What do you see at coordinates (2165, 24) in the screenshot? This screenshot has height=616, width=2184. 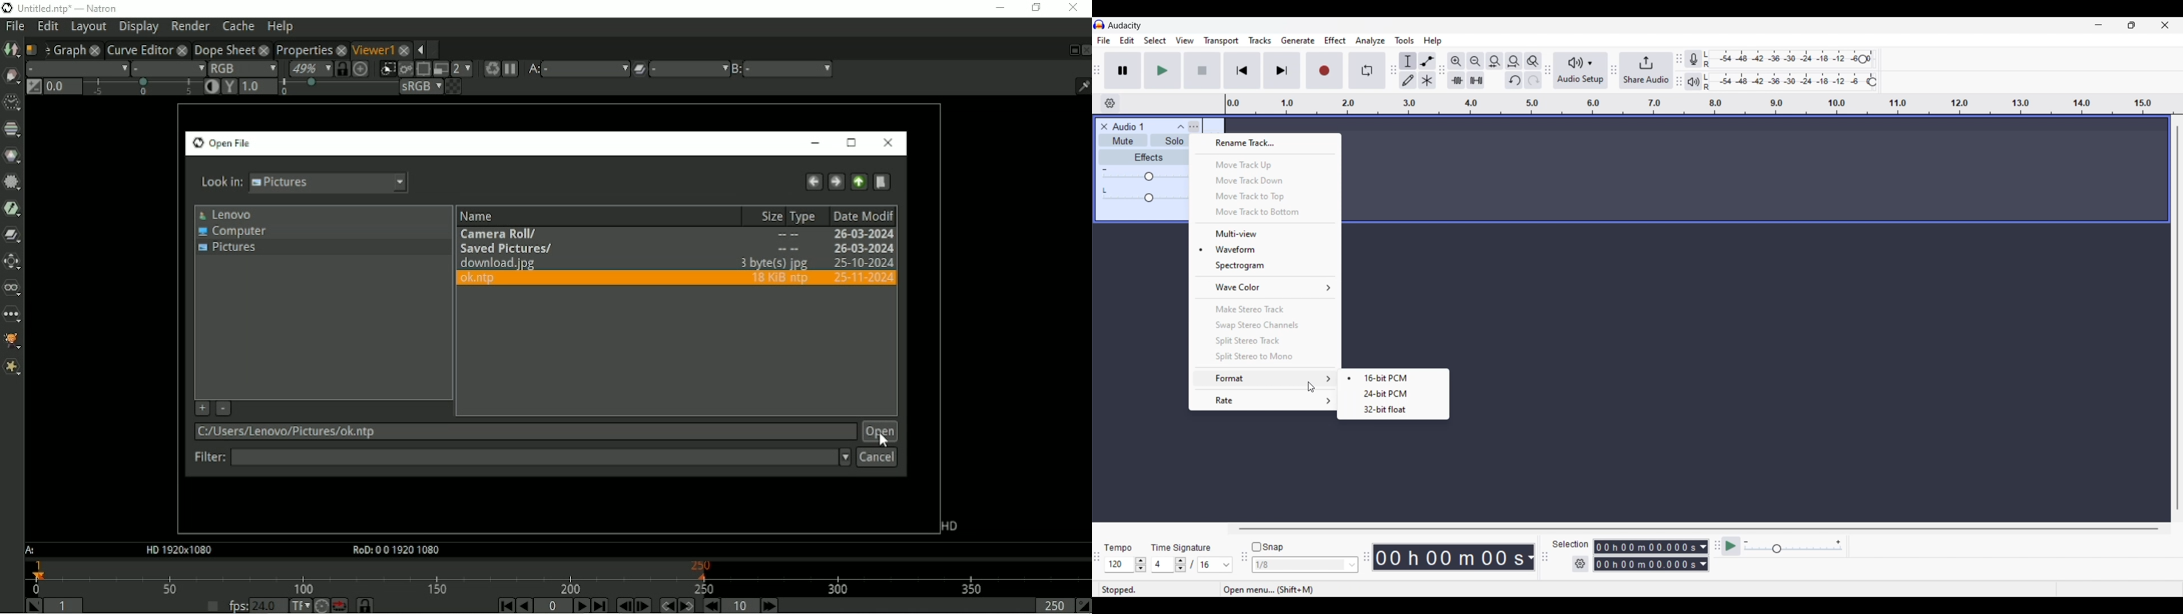 I see `Close interface` at bounding box center [2165, 24].